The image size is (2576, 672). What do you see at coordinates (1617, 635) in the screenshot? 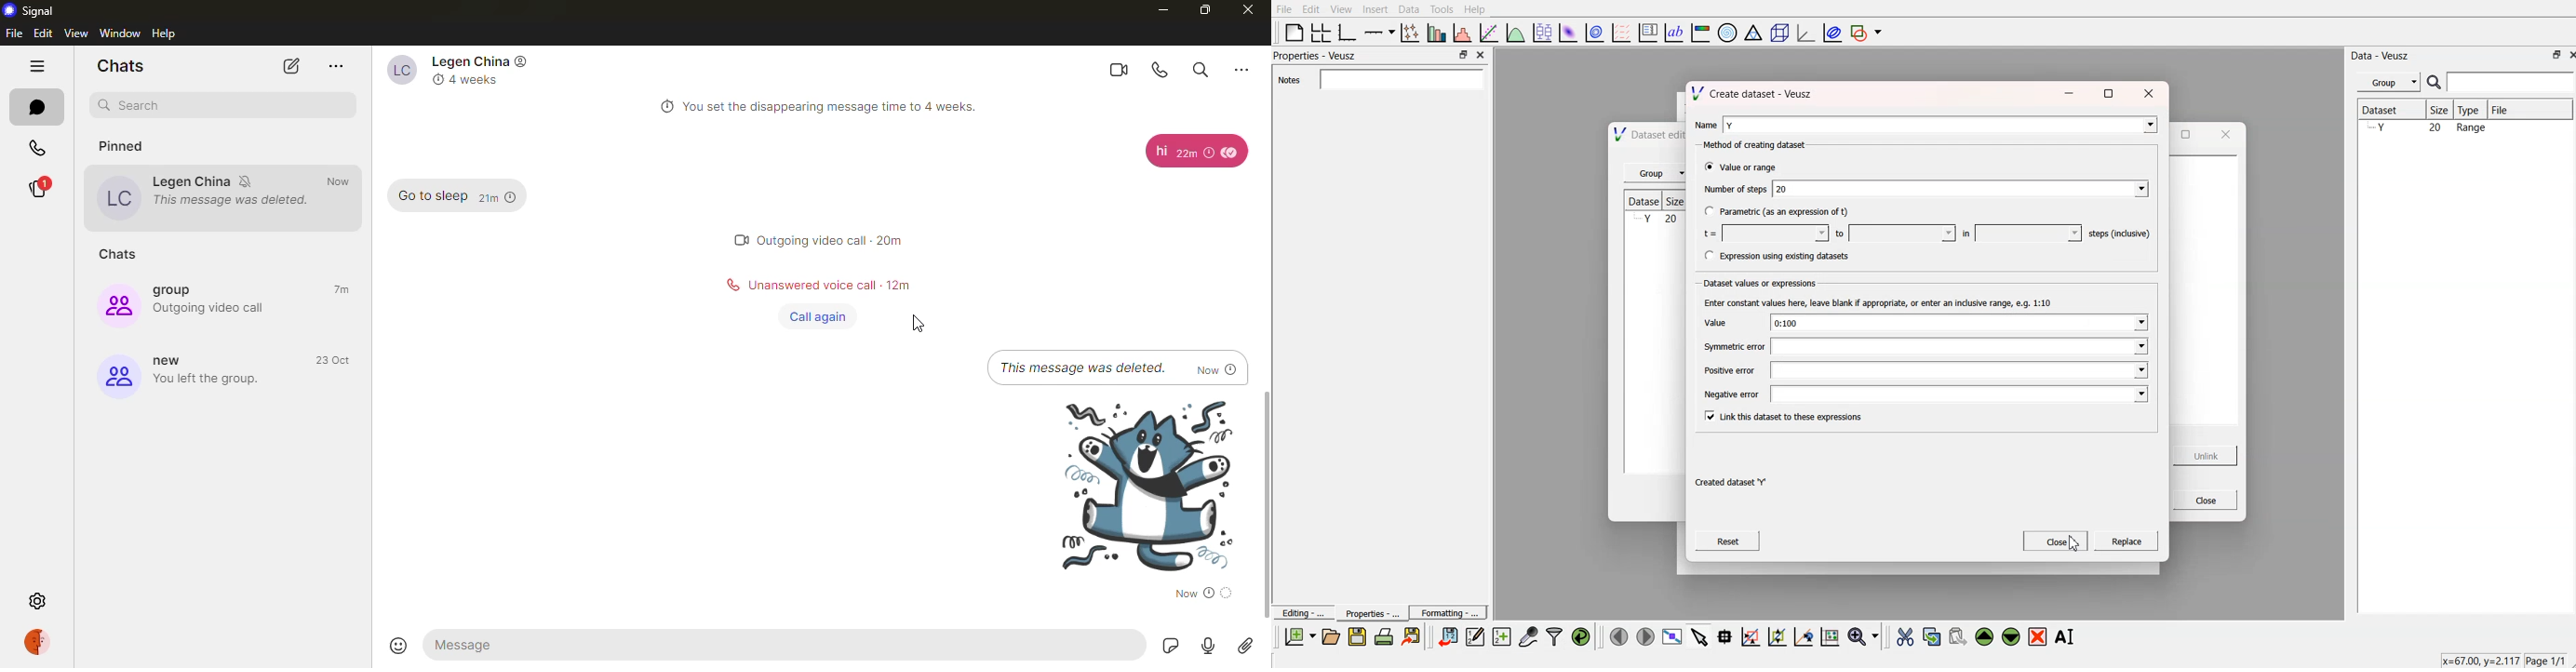
I see `Move to previous page` at bounding box center [1617, 635].